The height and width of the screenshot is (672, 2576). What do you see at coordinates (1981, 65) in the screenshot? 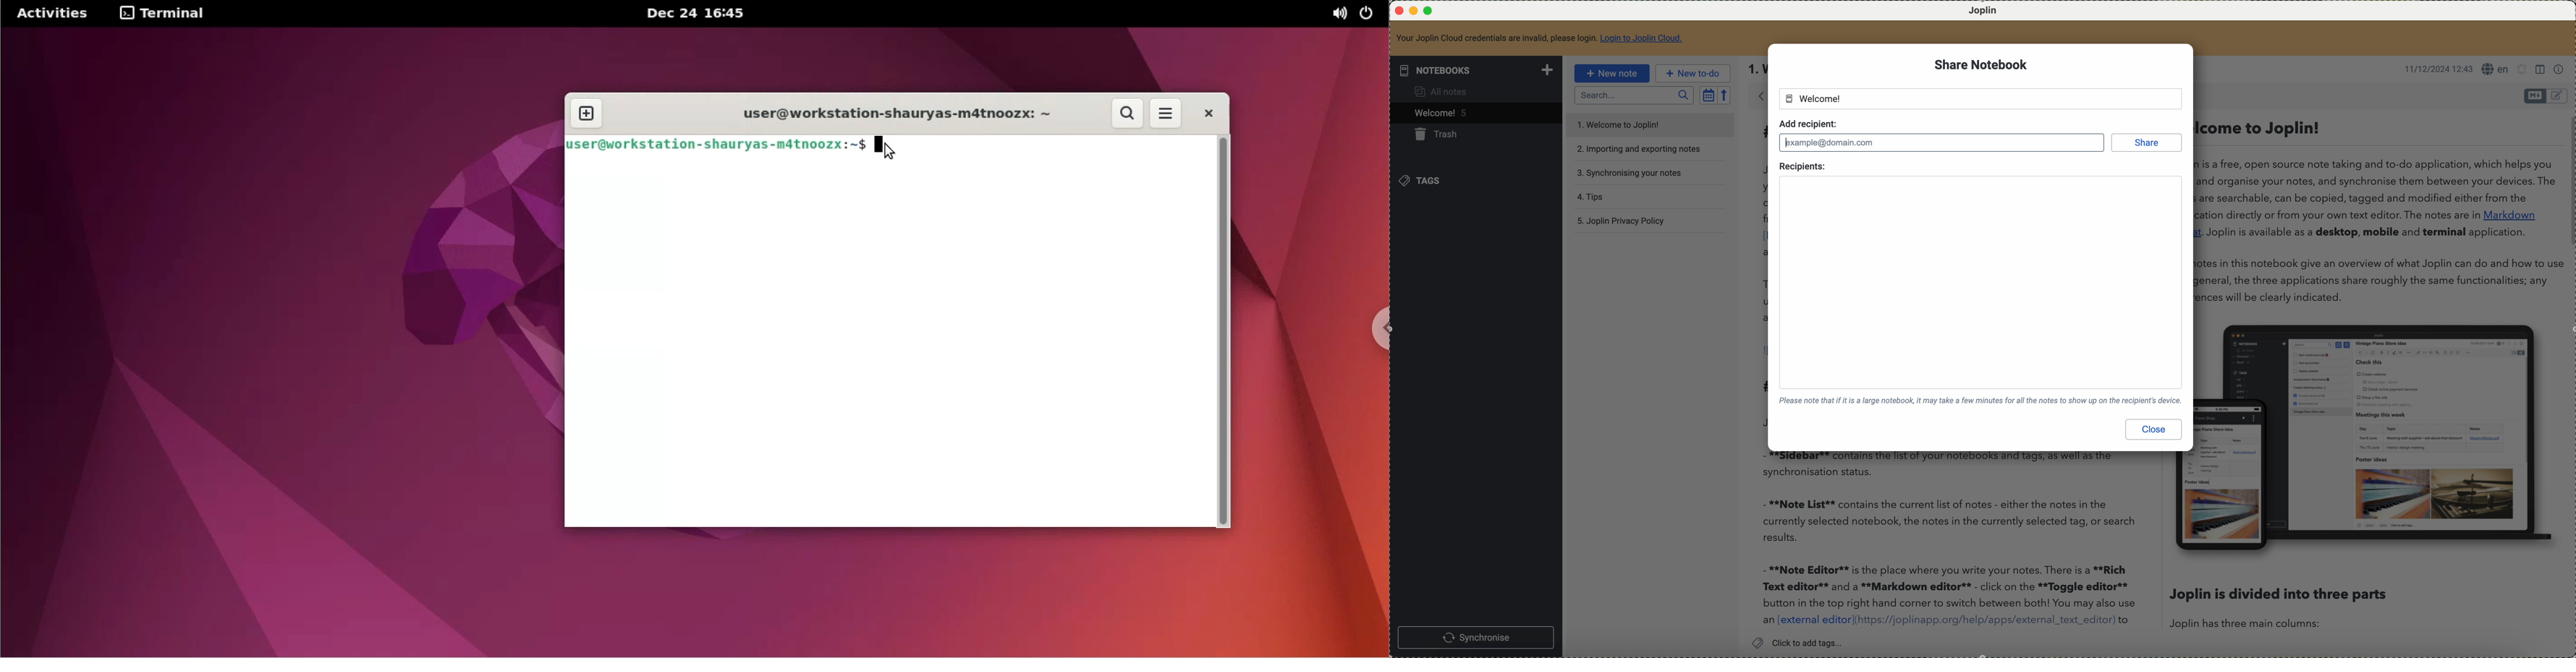
I see `share notebook` at bounding box center [1981, 65].